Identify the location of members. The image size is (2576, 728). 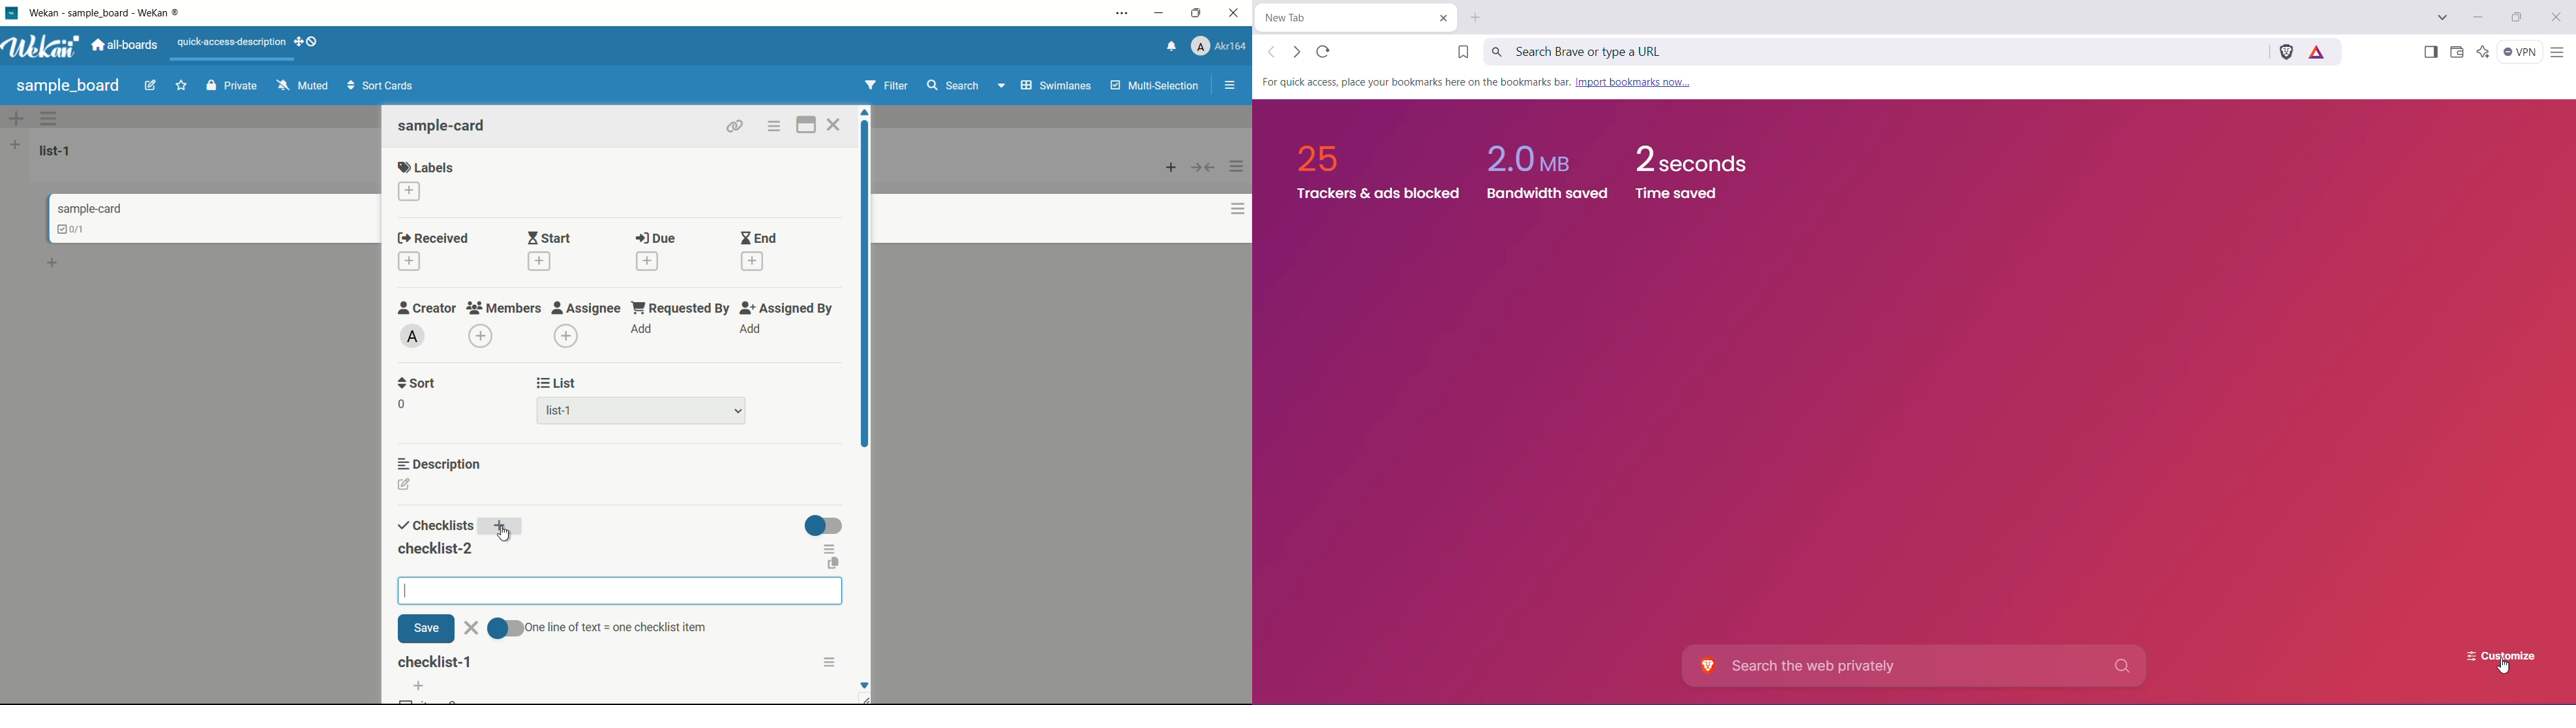
(503, 309).